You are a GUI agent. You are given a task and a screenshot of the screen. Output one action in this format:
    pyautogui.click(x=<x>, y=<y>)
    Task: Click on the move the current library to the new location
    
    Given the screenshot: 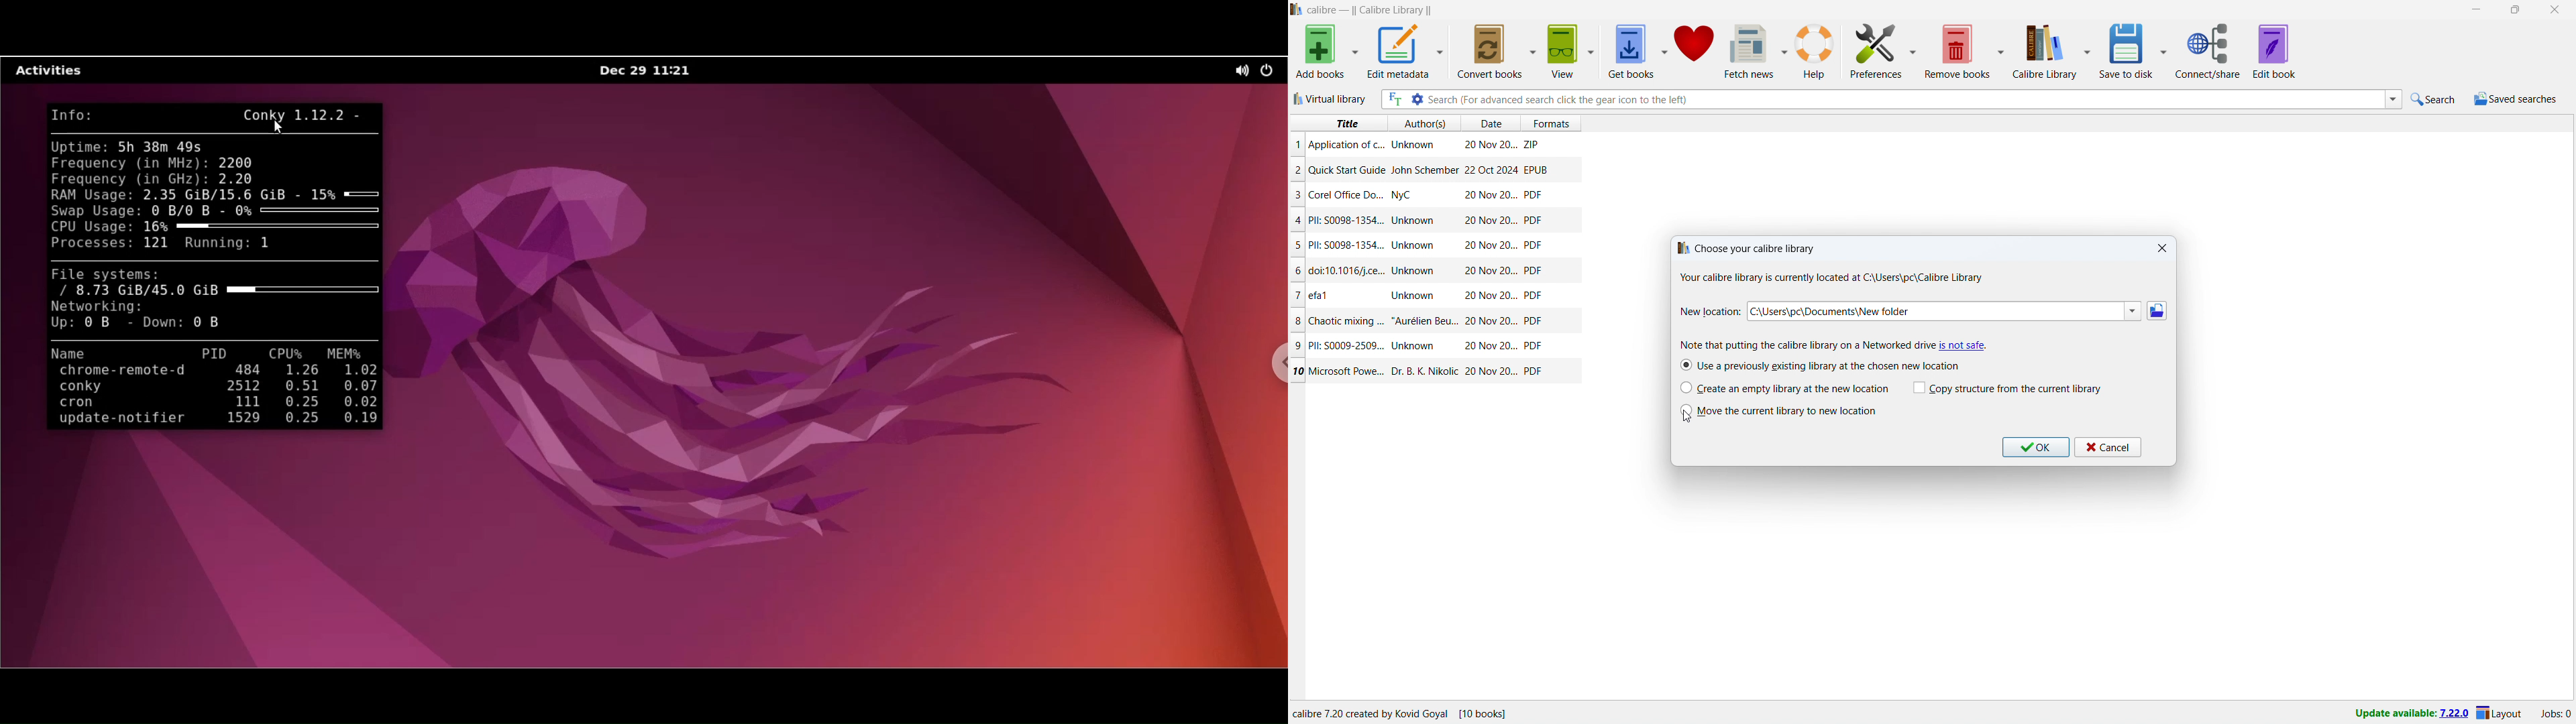 What is the action you would take?
    pyautogui.click(x=1778, y=411)
    